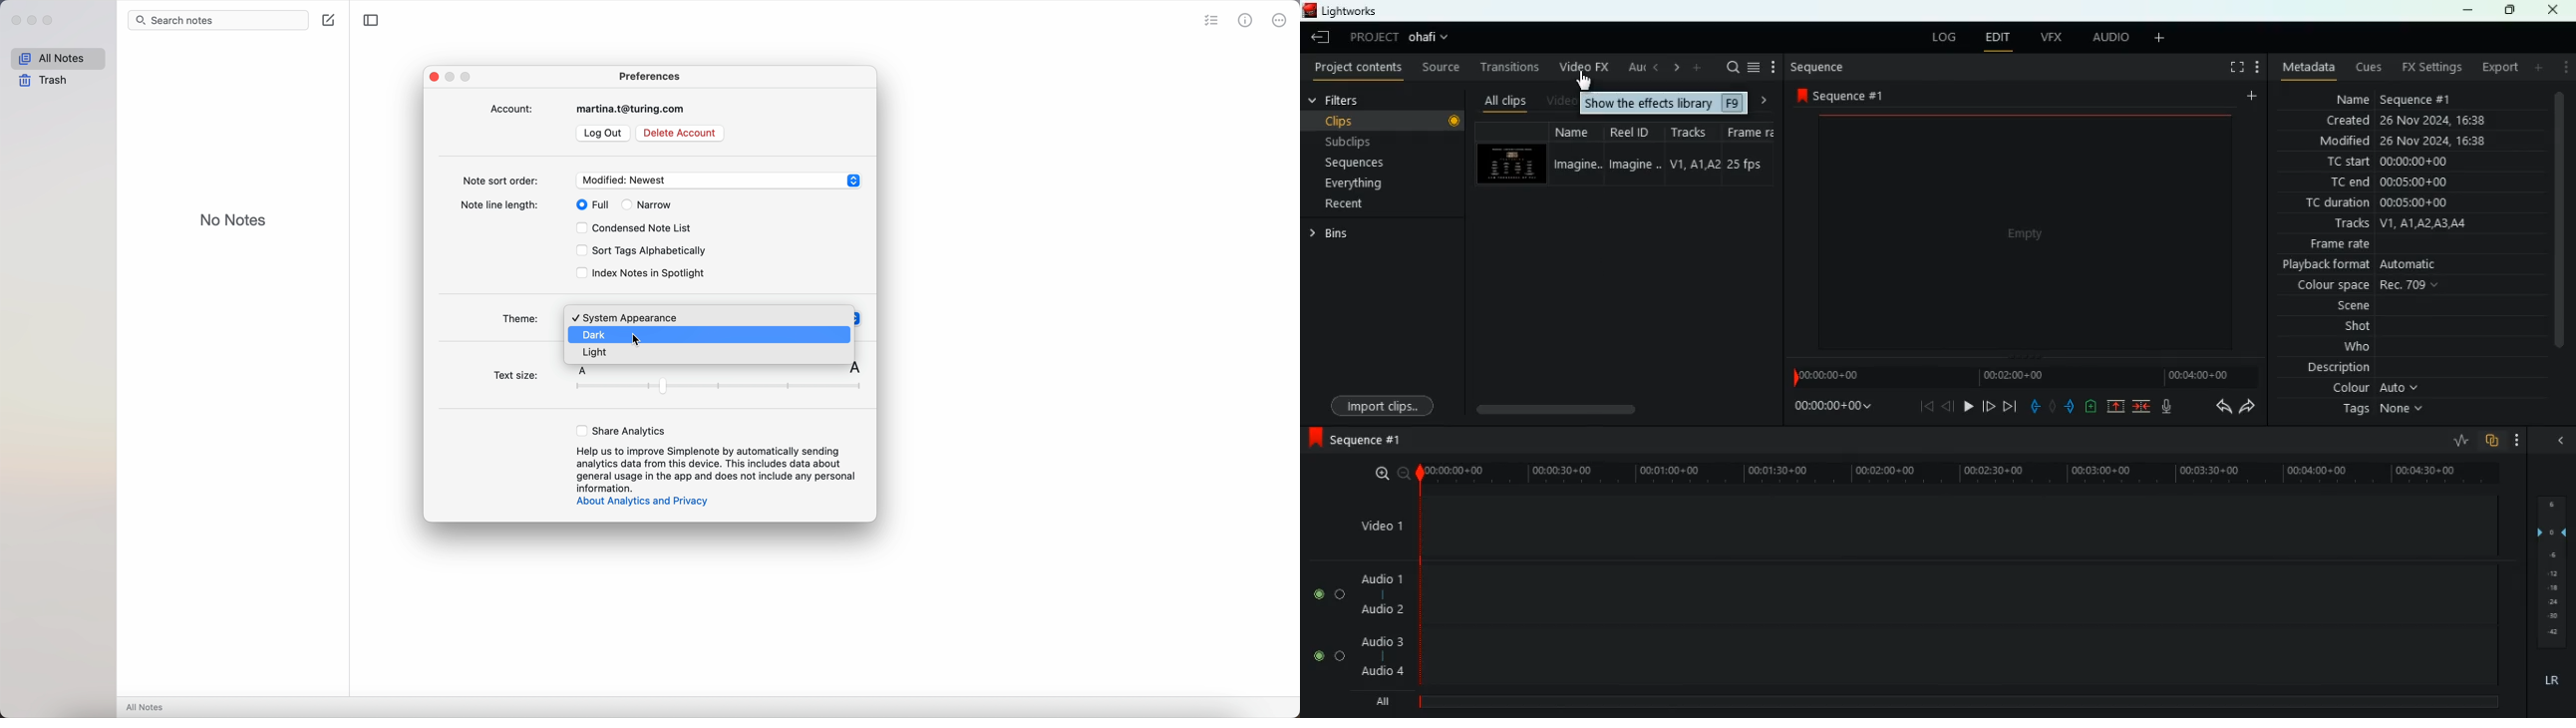 The width and height of the screenshot is (2576, 728). Describe the element at coordinates (2386, 265) in the screenshot. I see `playback format` at that location.